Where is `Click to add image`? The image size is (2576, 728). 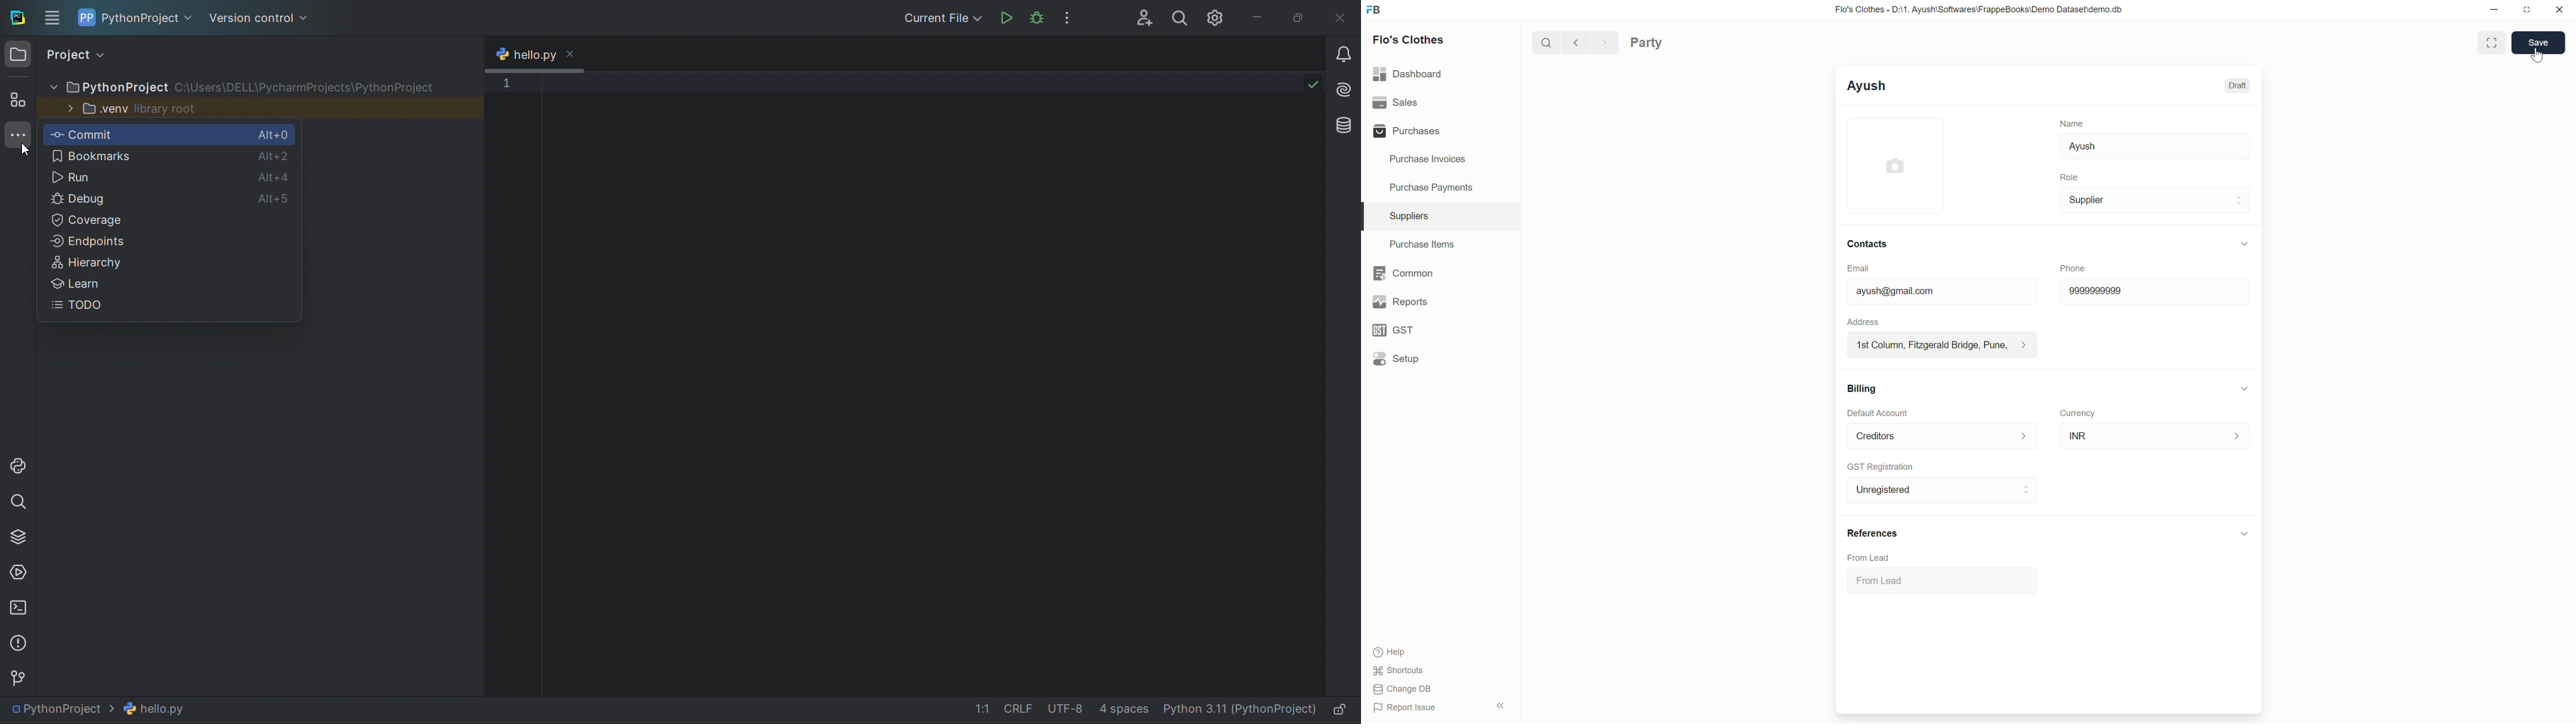 Click to add image is located at coordinates (1896, 165).